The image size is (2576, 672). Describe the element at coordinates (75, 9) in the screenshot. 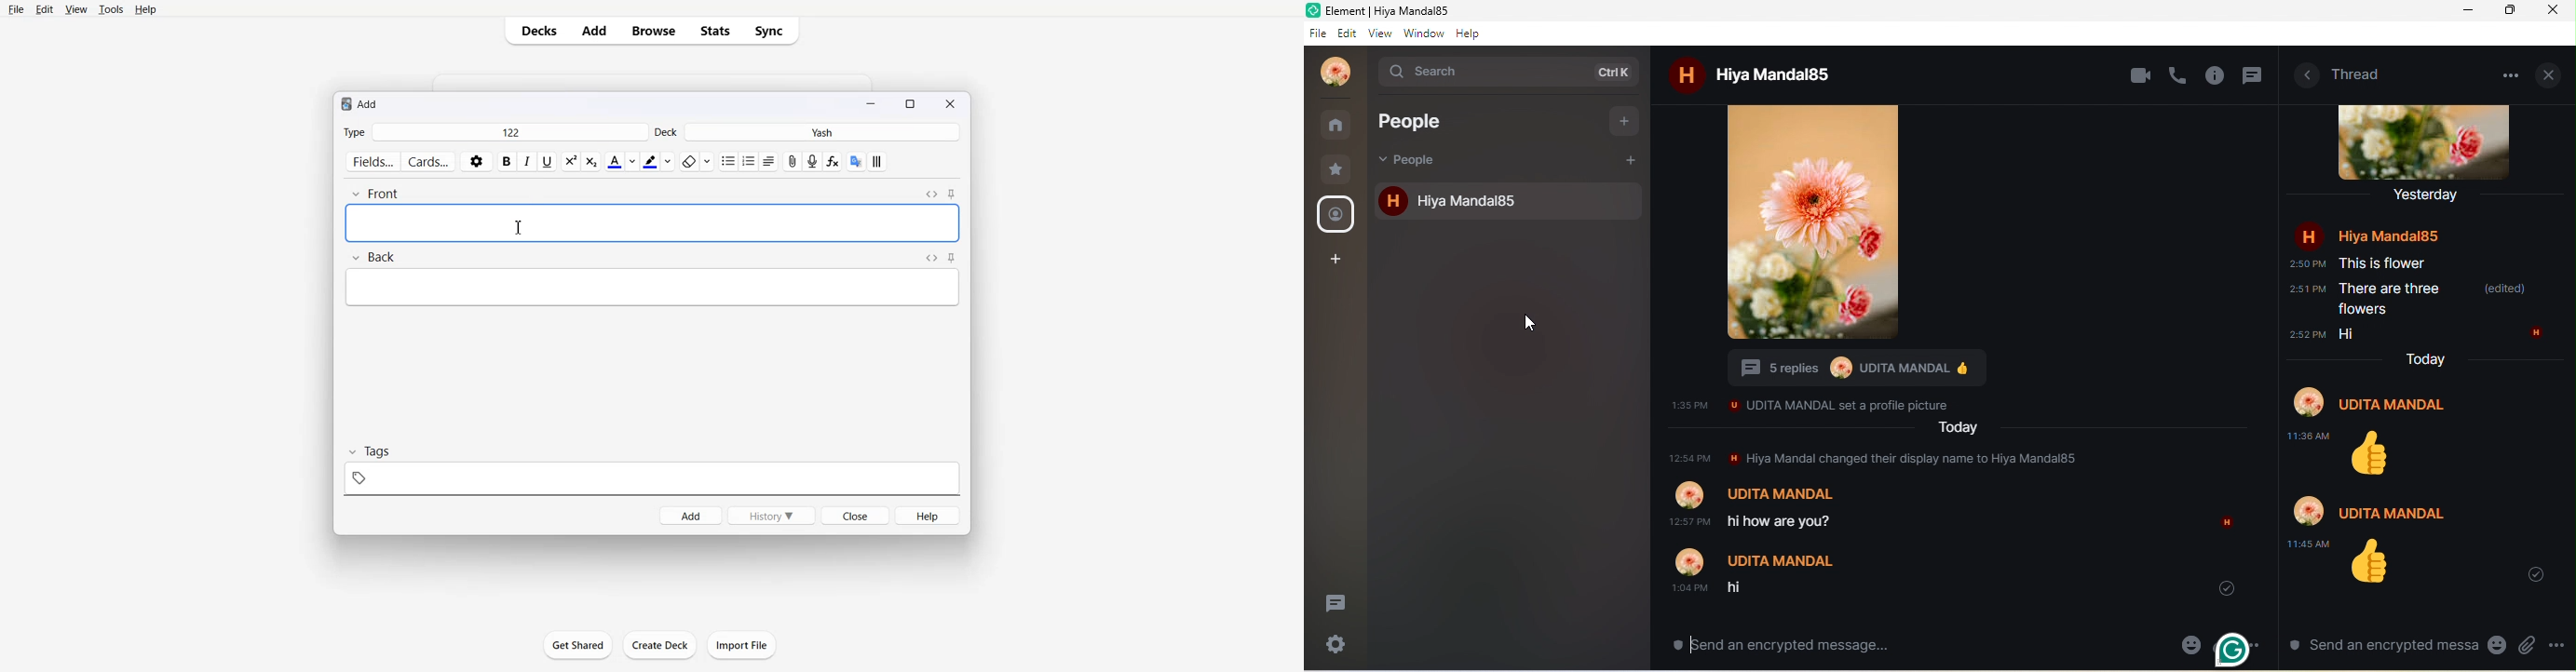

I see `View` at that location.